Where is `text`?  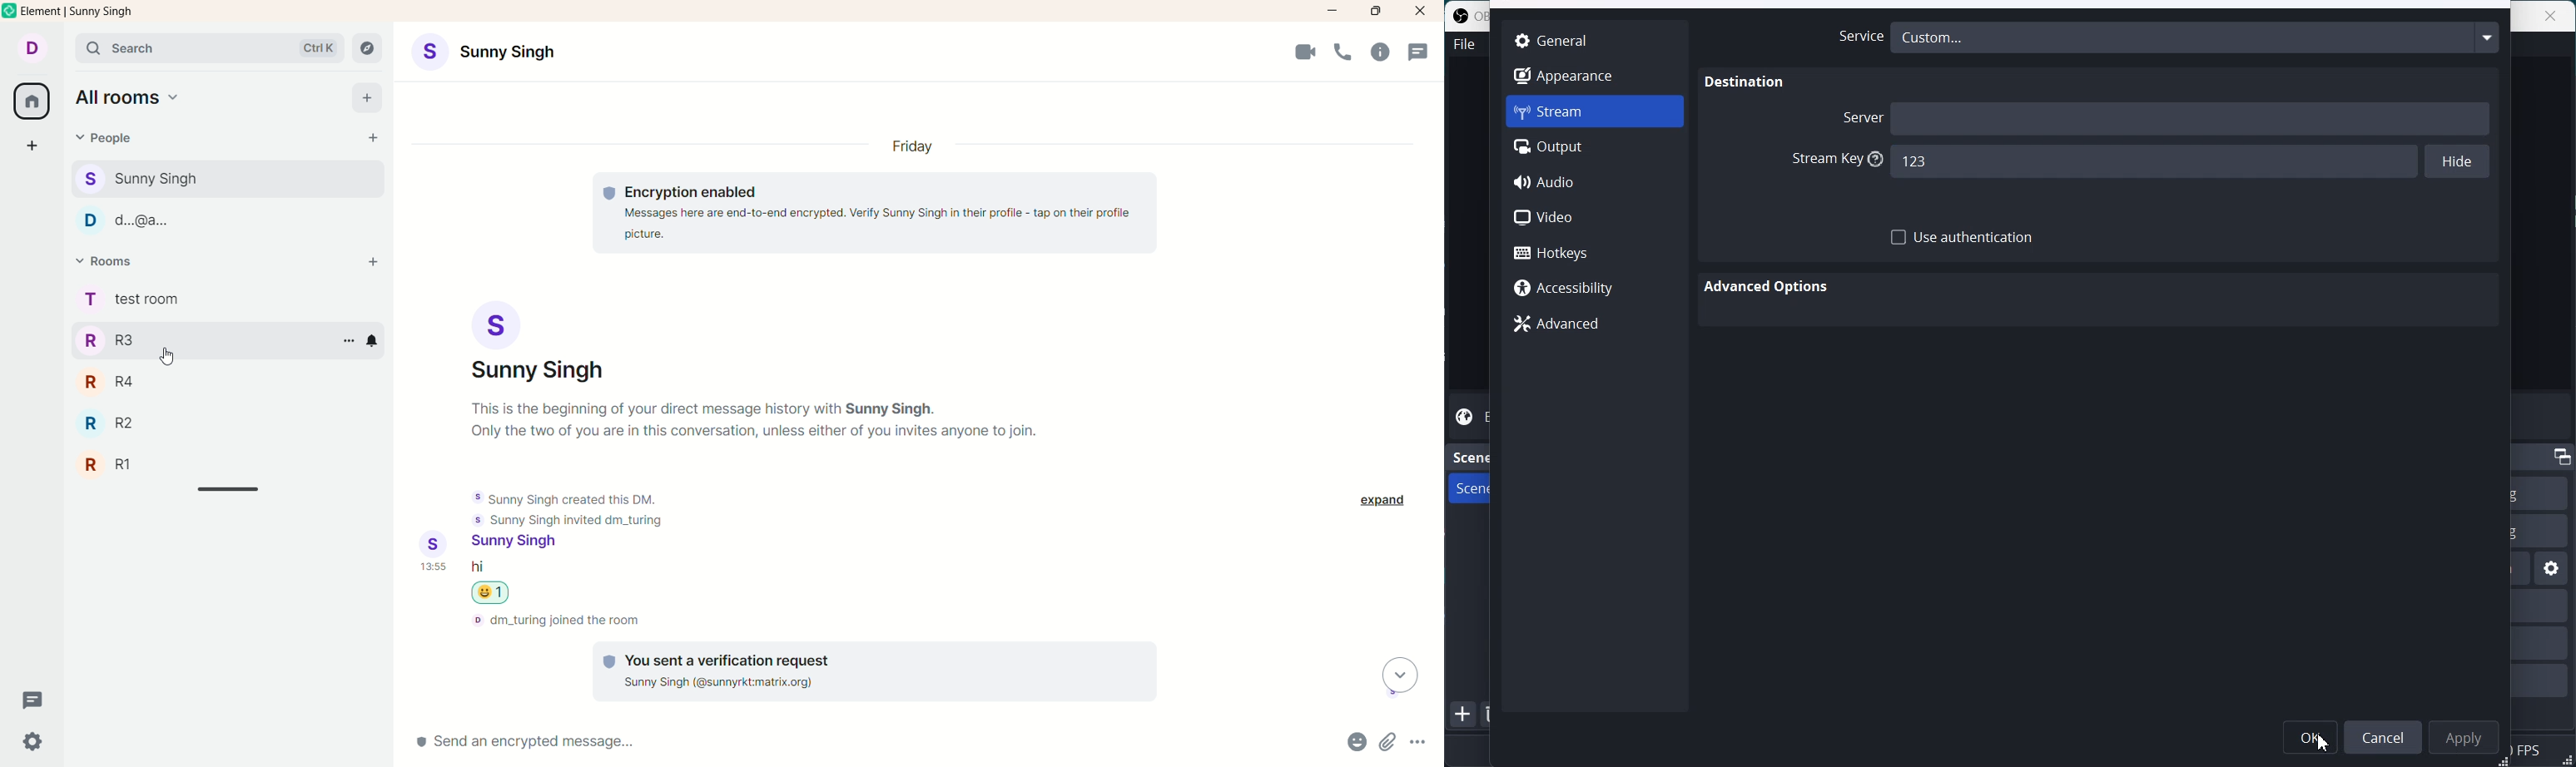 text is located at coordinates (554, 621).